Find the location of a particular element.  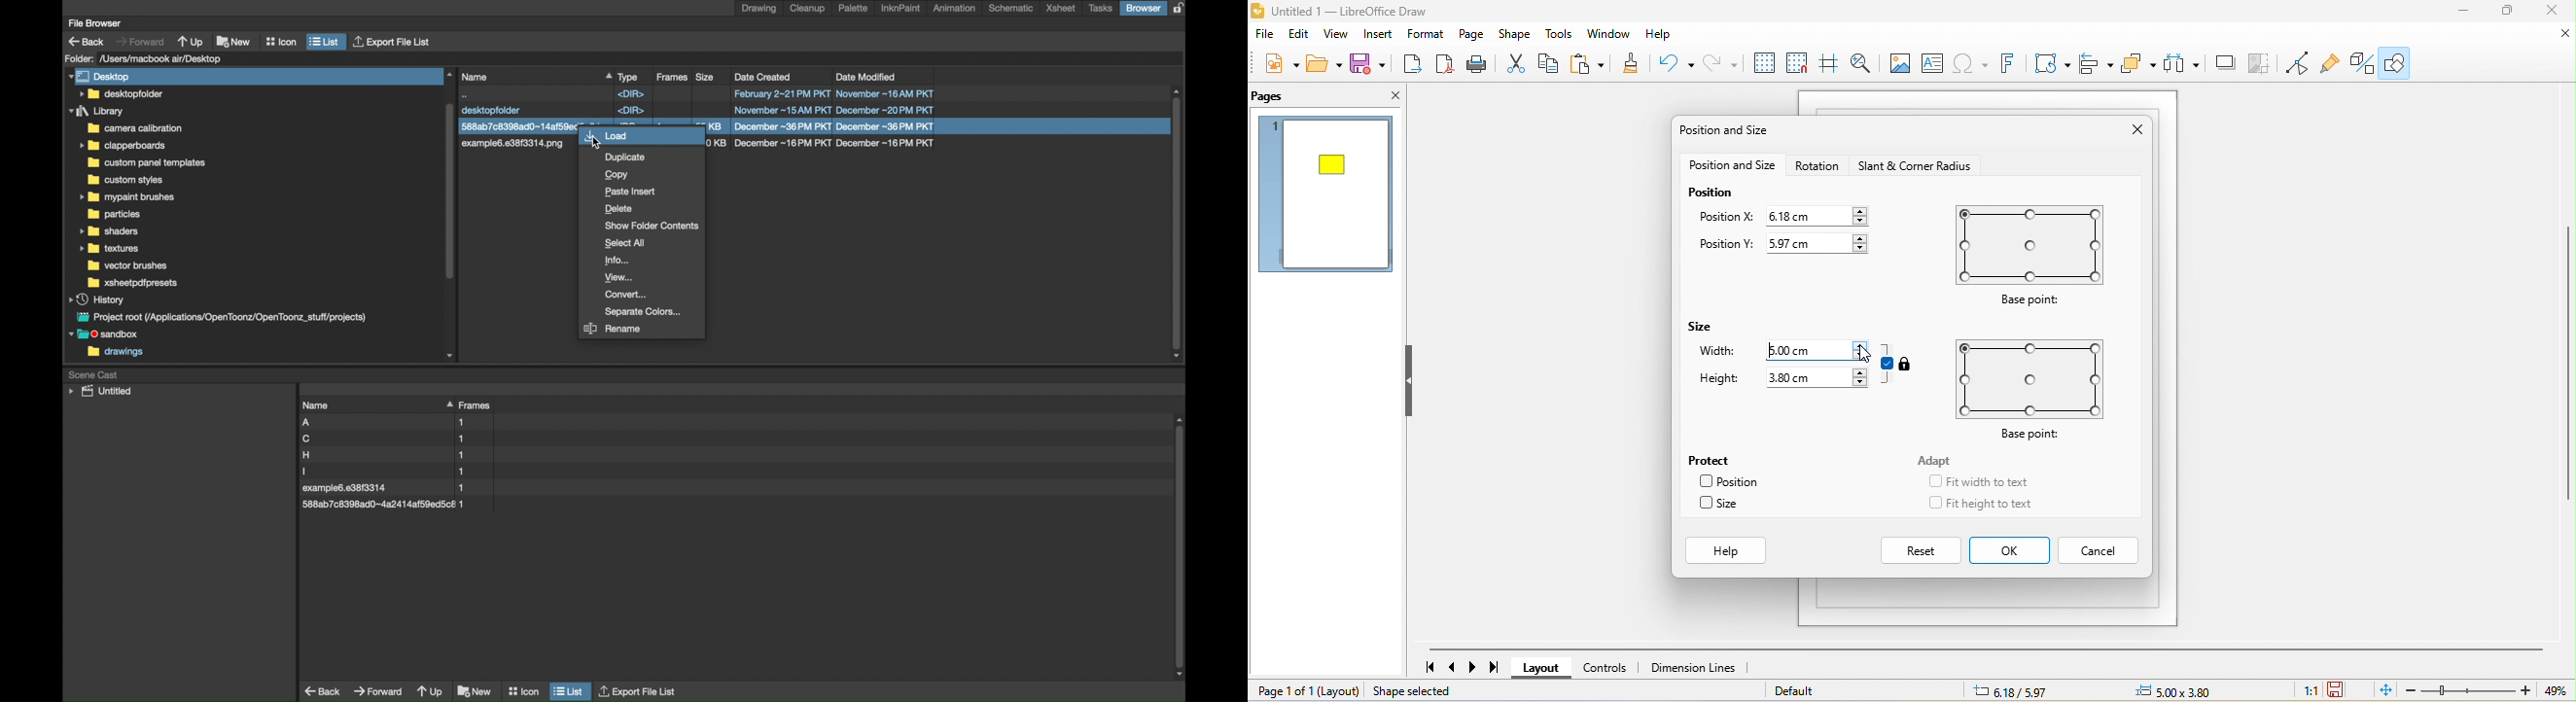

select all is located at coordinates (627, 243).